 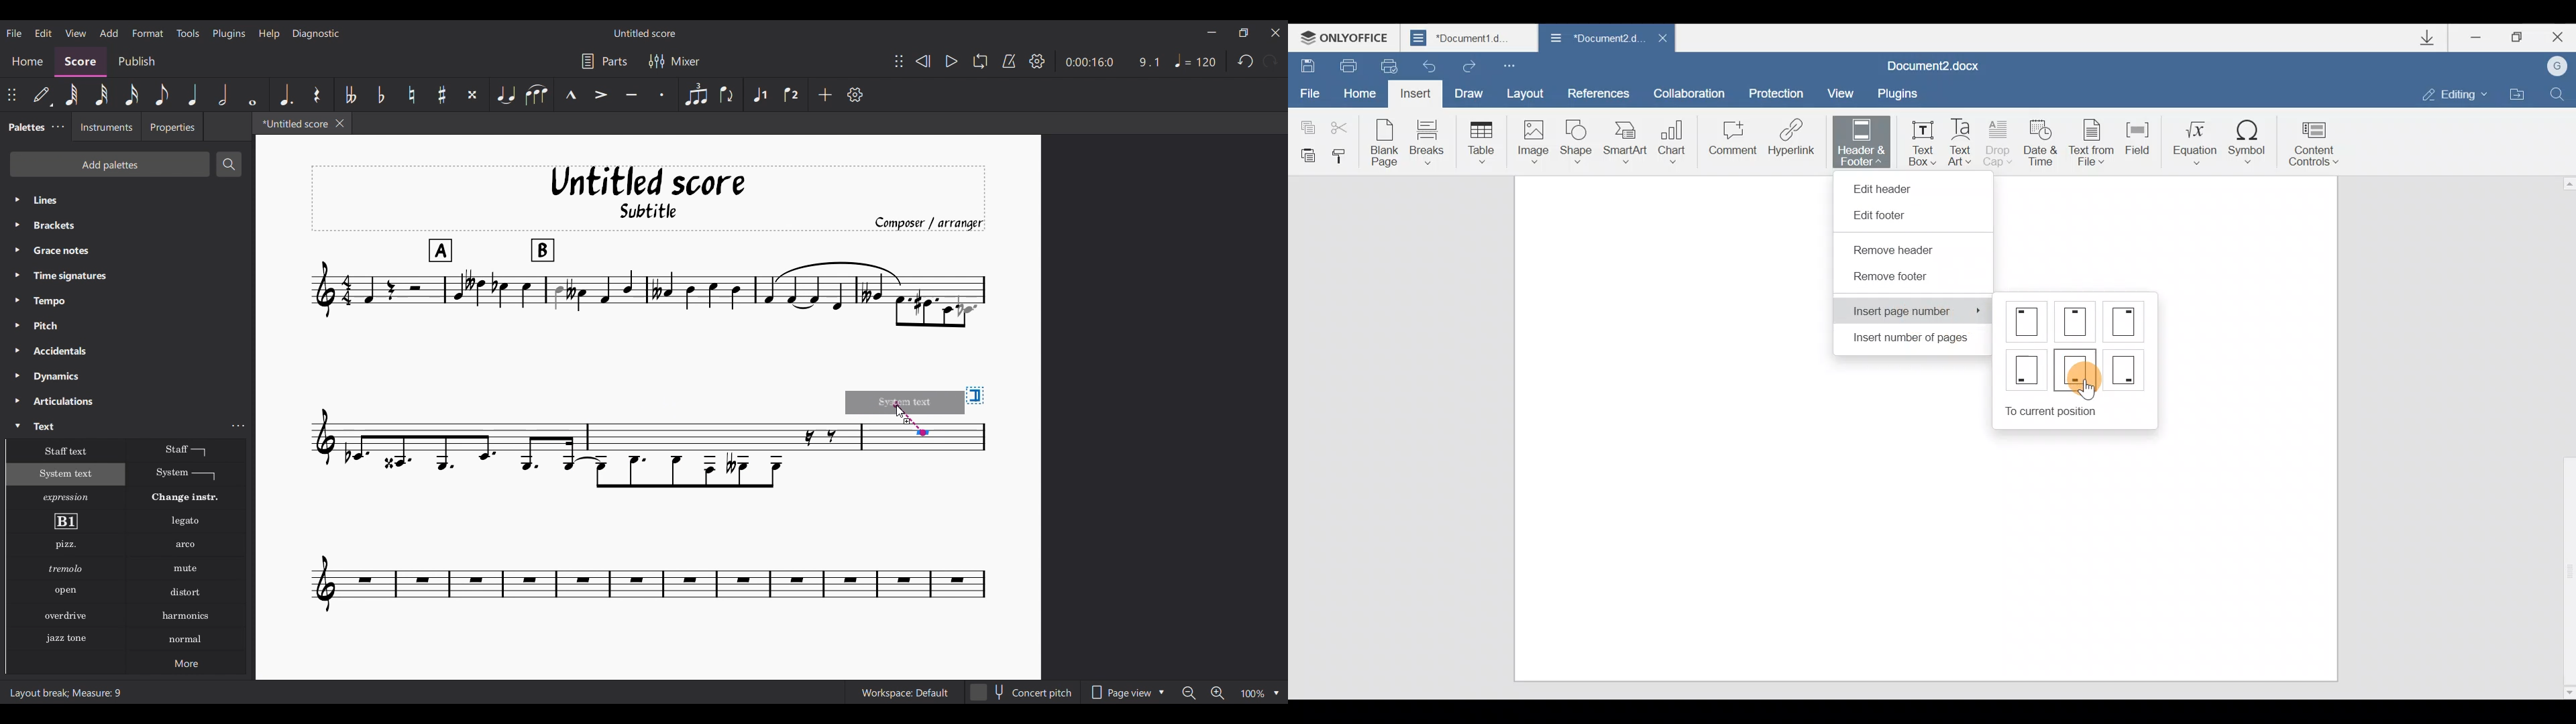 What do you see at coordinates (1305, 154) in the screenshot?
I see `Paste` at bounding box center [1305, 154].